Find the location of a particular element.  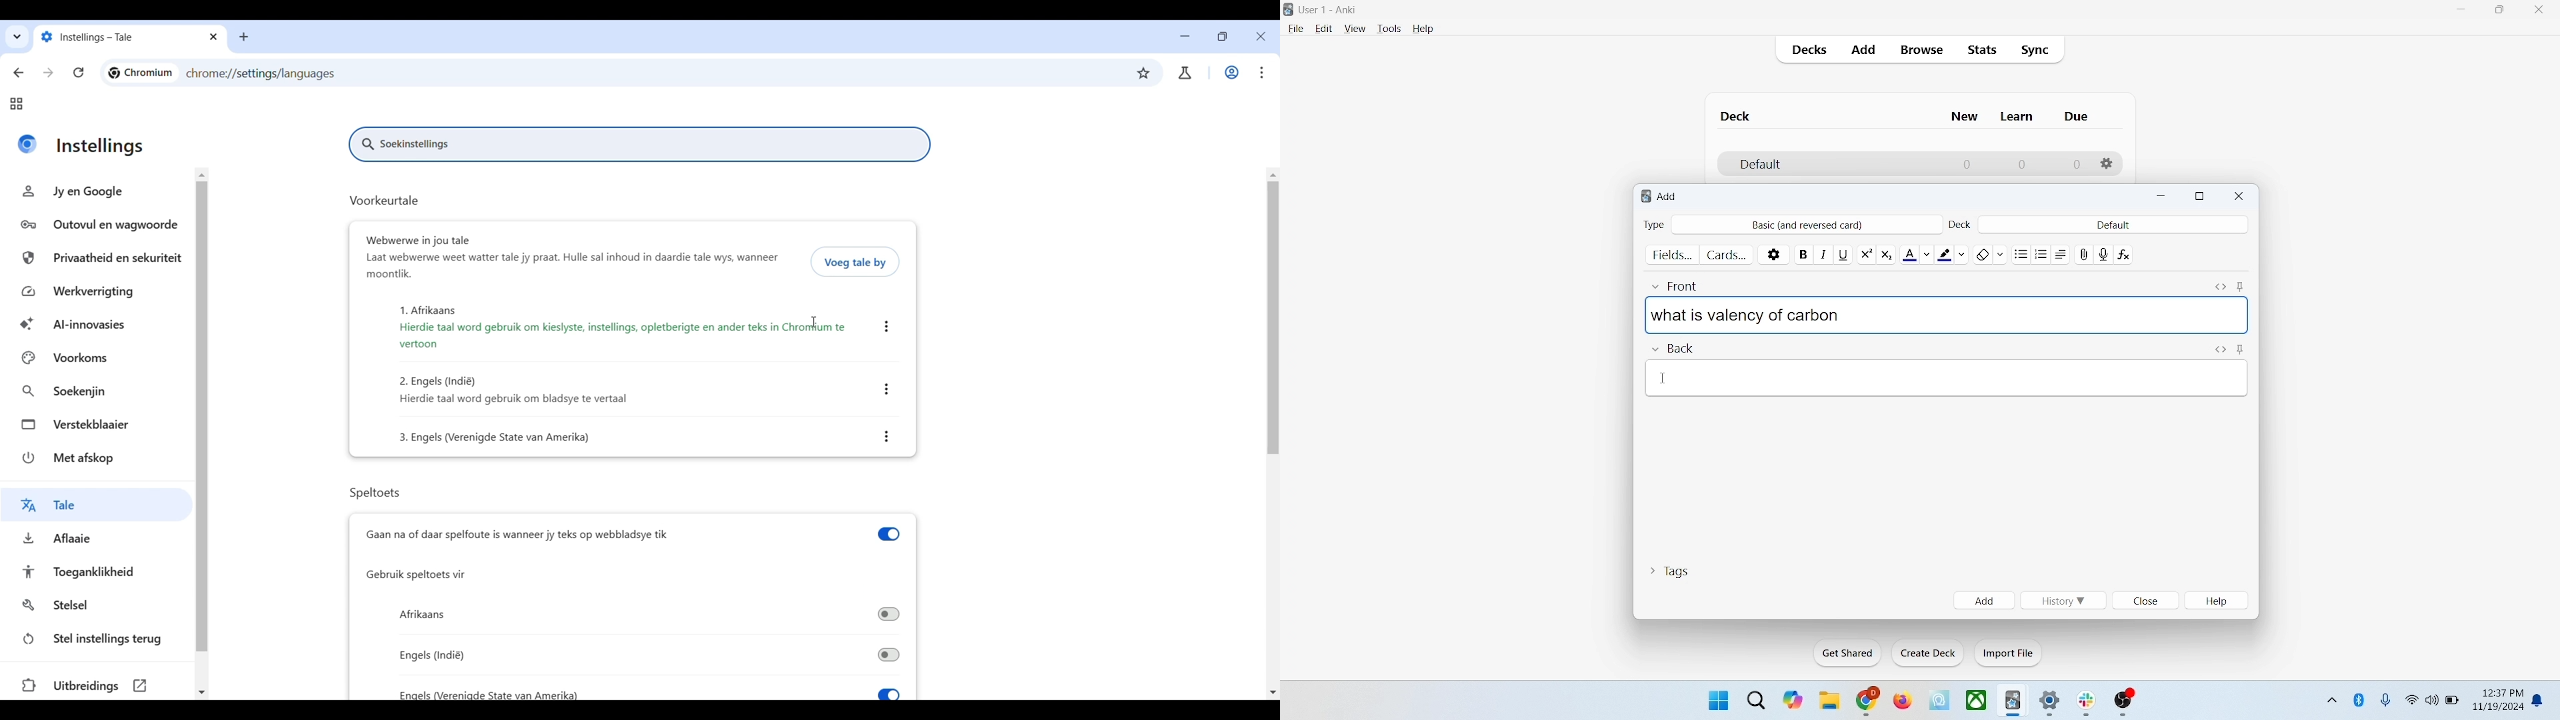

maximize is located at coordinates (2500, 13).